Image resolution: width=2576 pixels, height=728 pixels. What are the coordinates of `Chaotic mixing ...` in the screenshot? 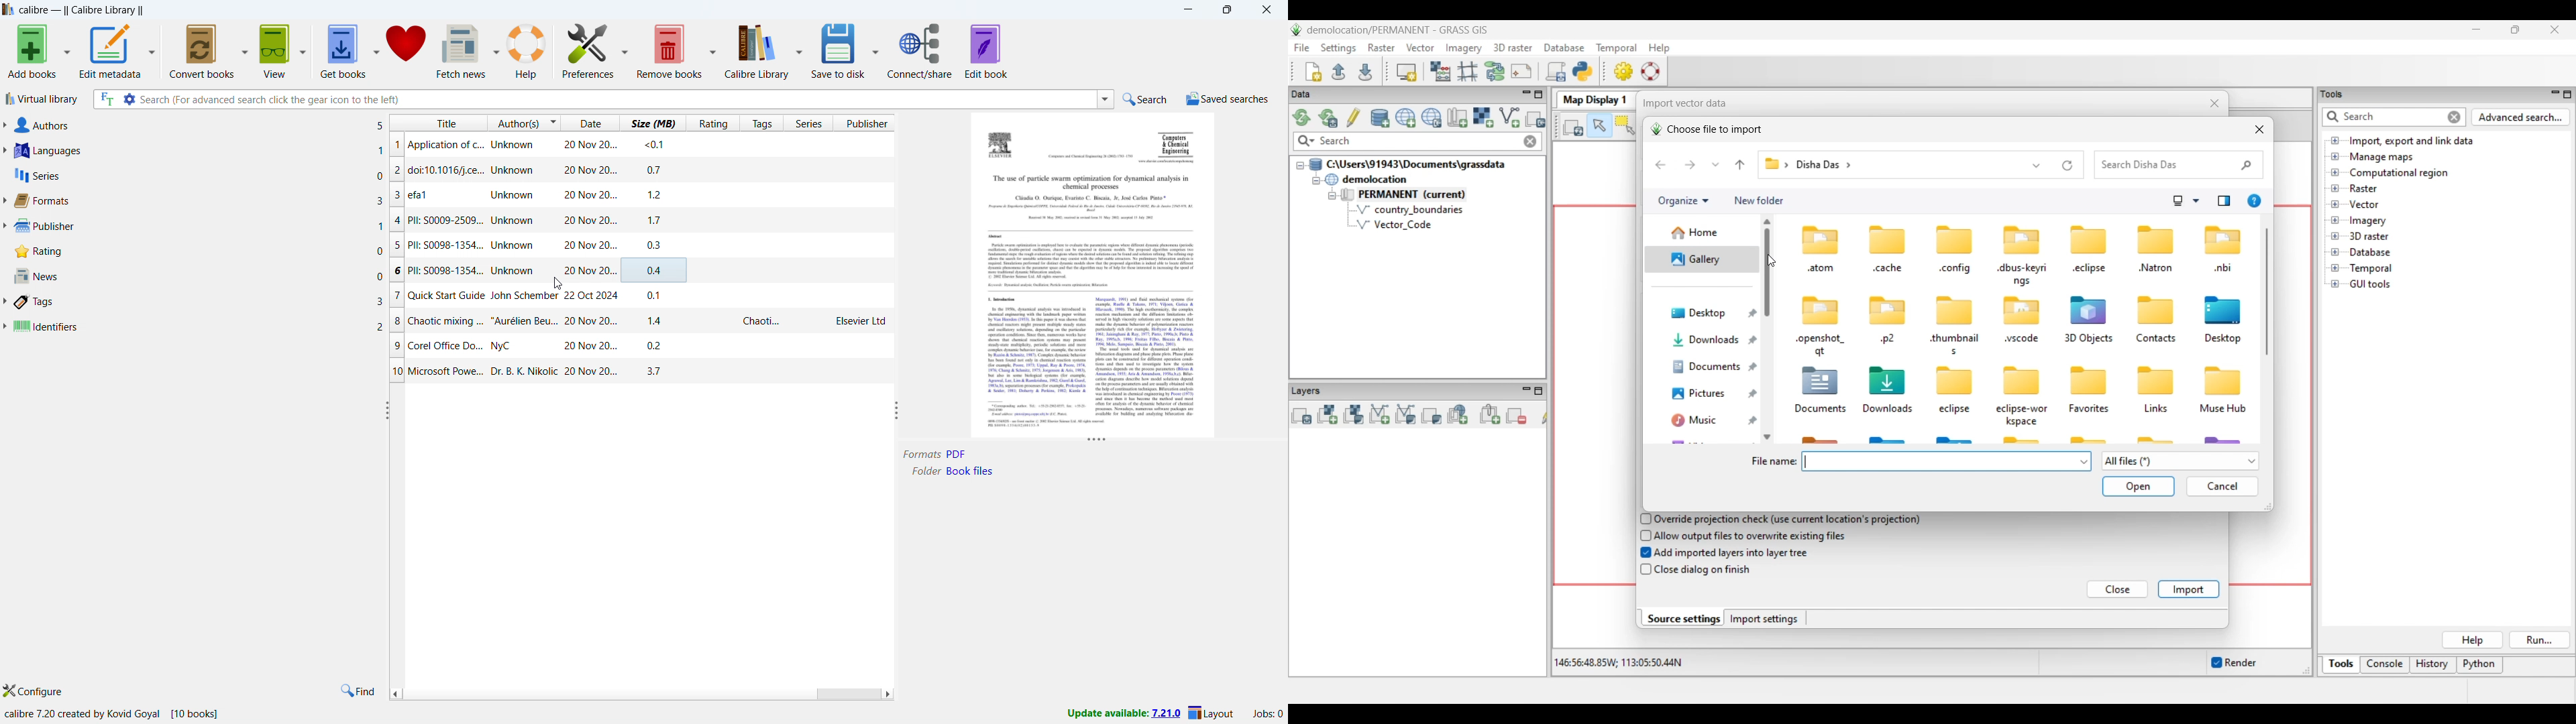 It's located at (645, 320).